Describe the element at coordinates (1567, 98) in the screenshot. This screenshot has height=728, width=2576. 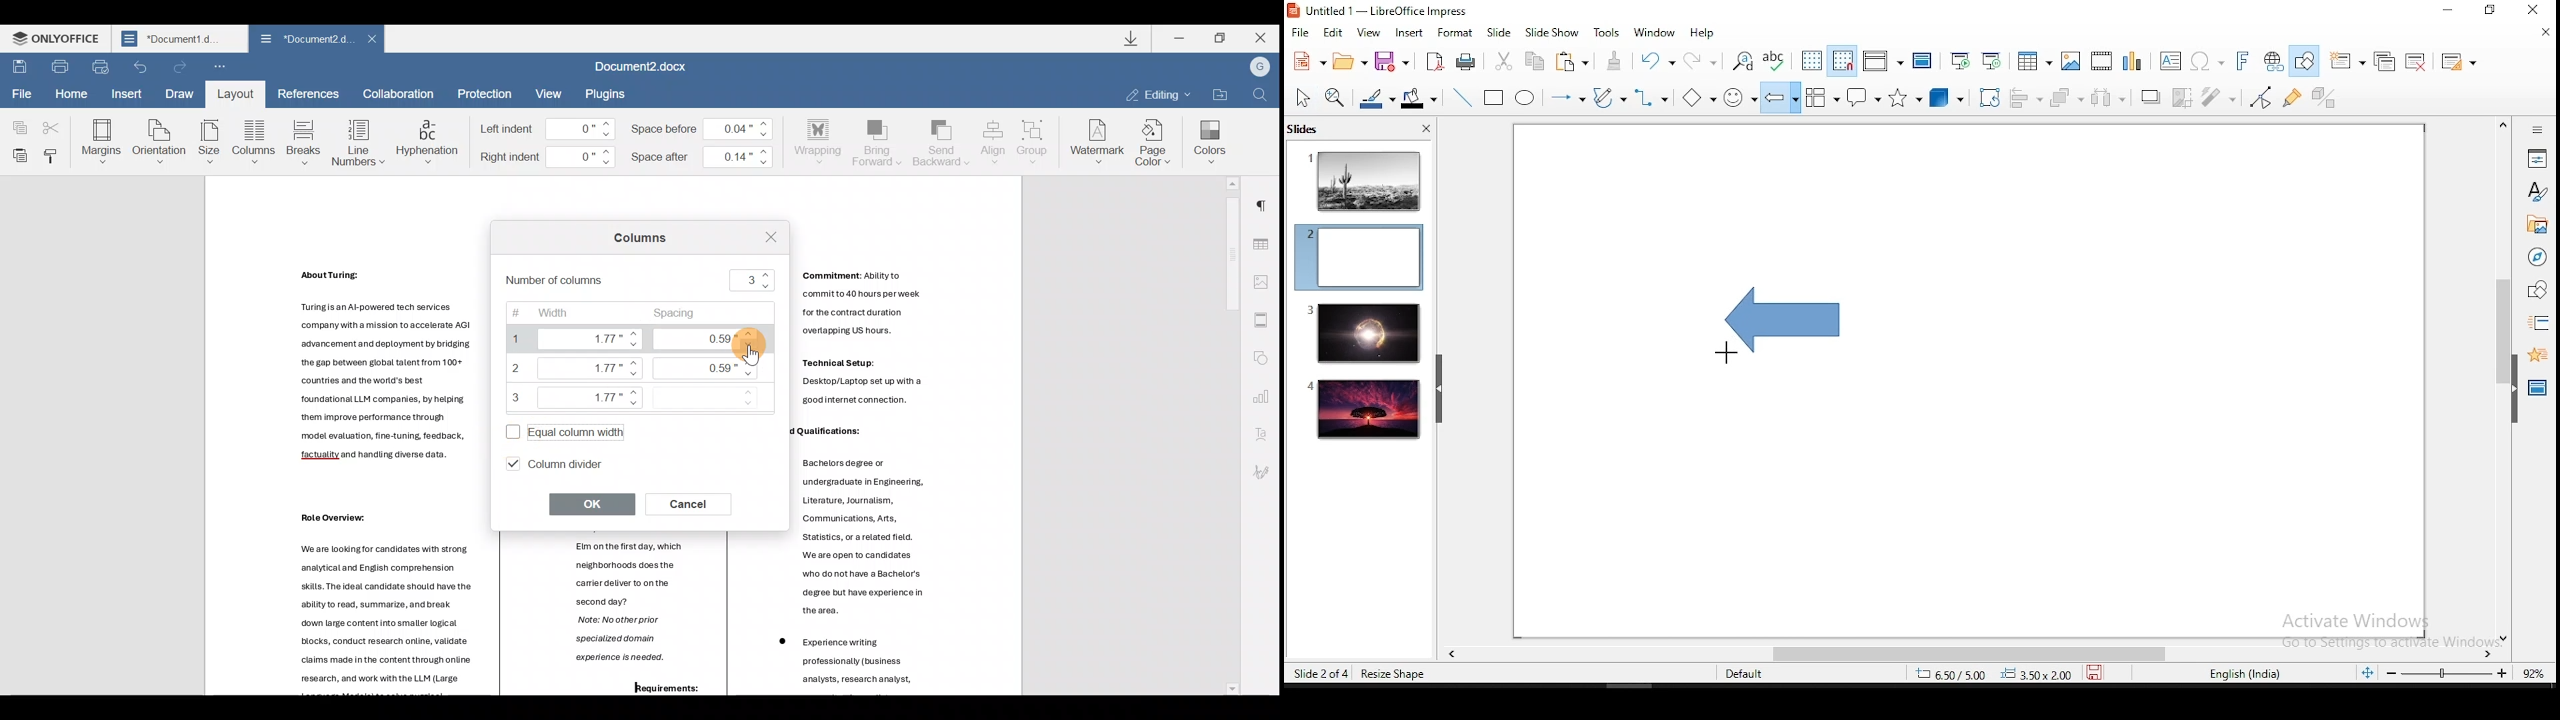
I see `lines and arrows` at that location.